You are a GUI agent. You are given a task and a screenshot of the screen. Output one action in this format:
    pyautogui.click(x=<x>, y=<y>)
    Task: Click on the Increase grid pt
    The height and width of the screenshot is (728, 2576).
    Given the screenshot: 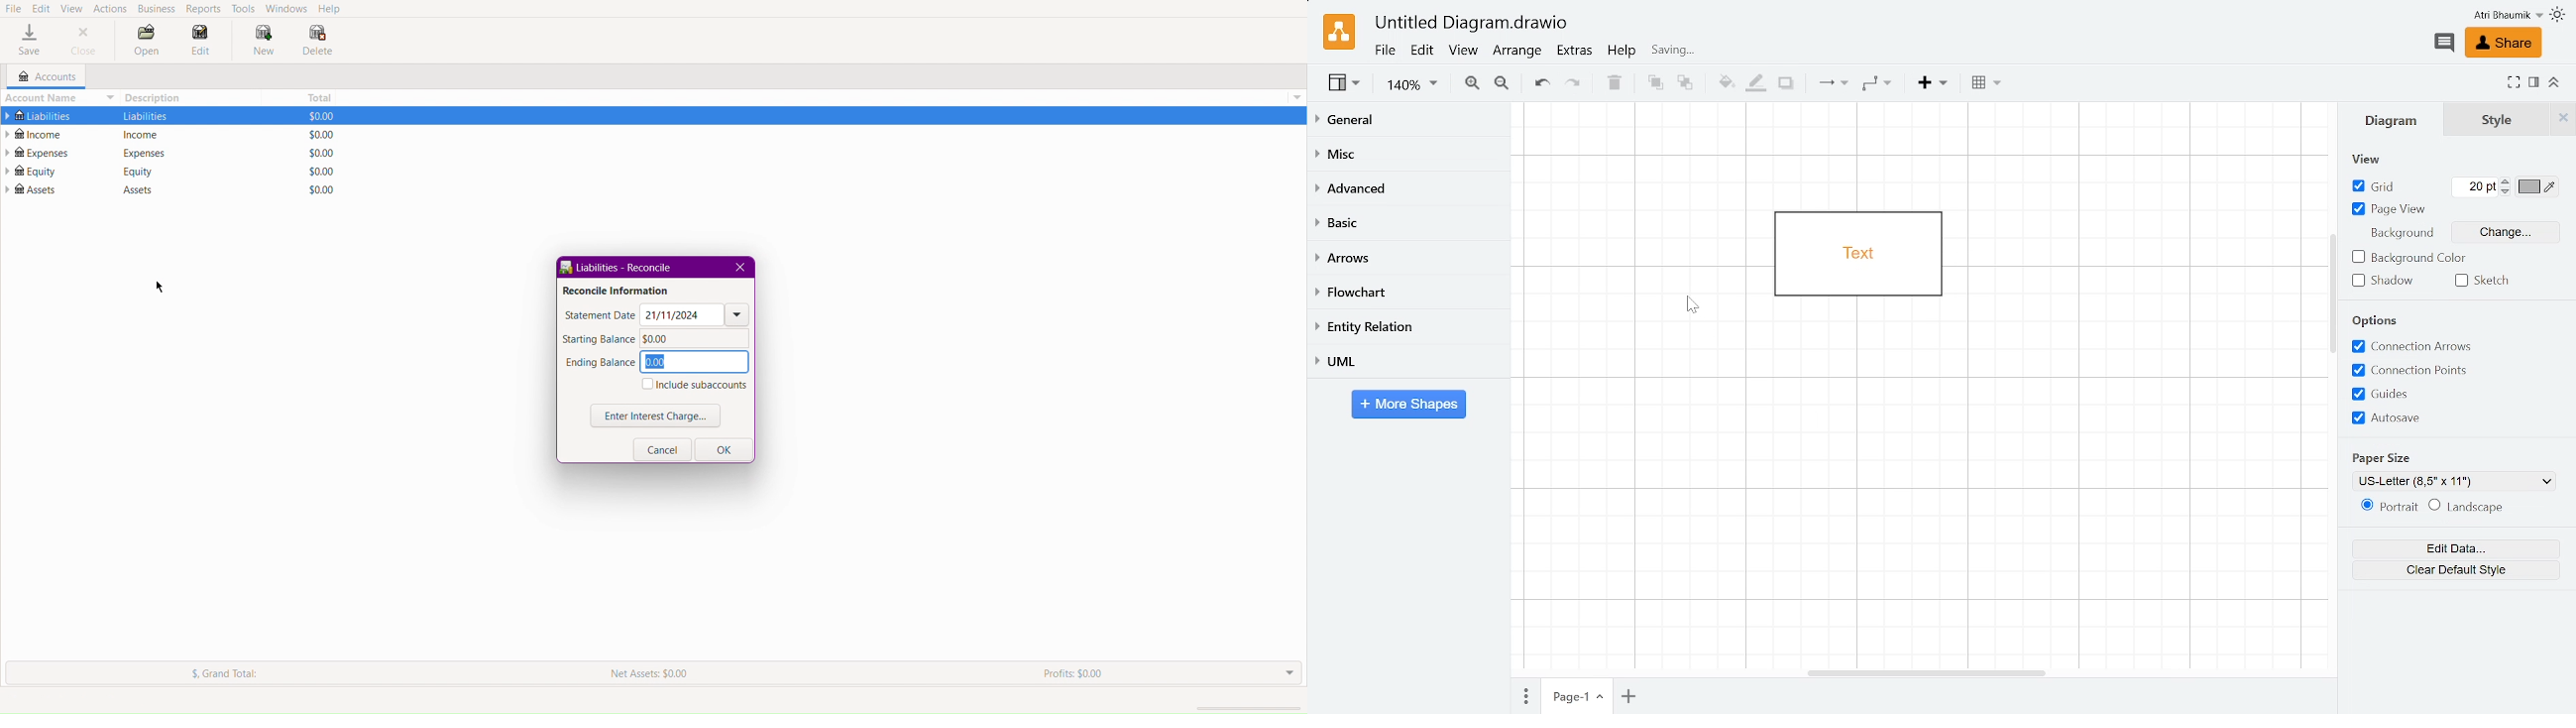 What is the action you would take?
    pyautogui.click(x=2508, y=180)
    